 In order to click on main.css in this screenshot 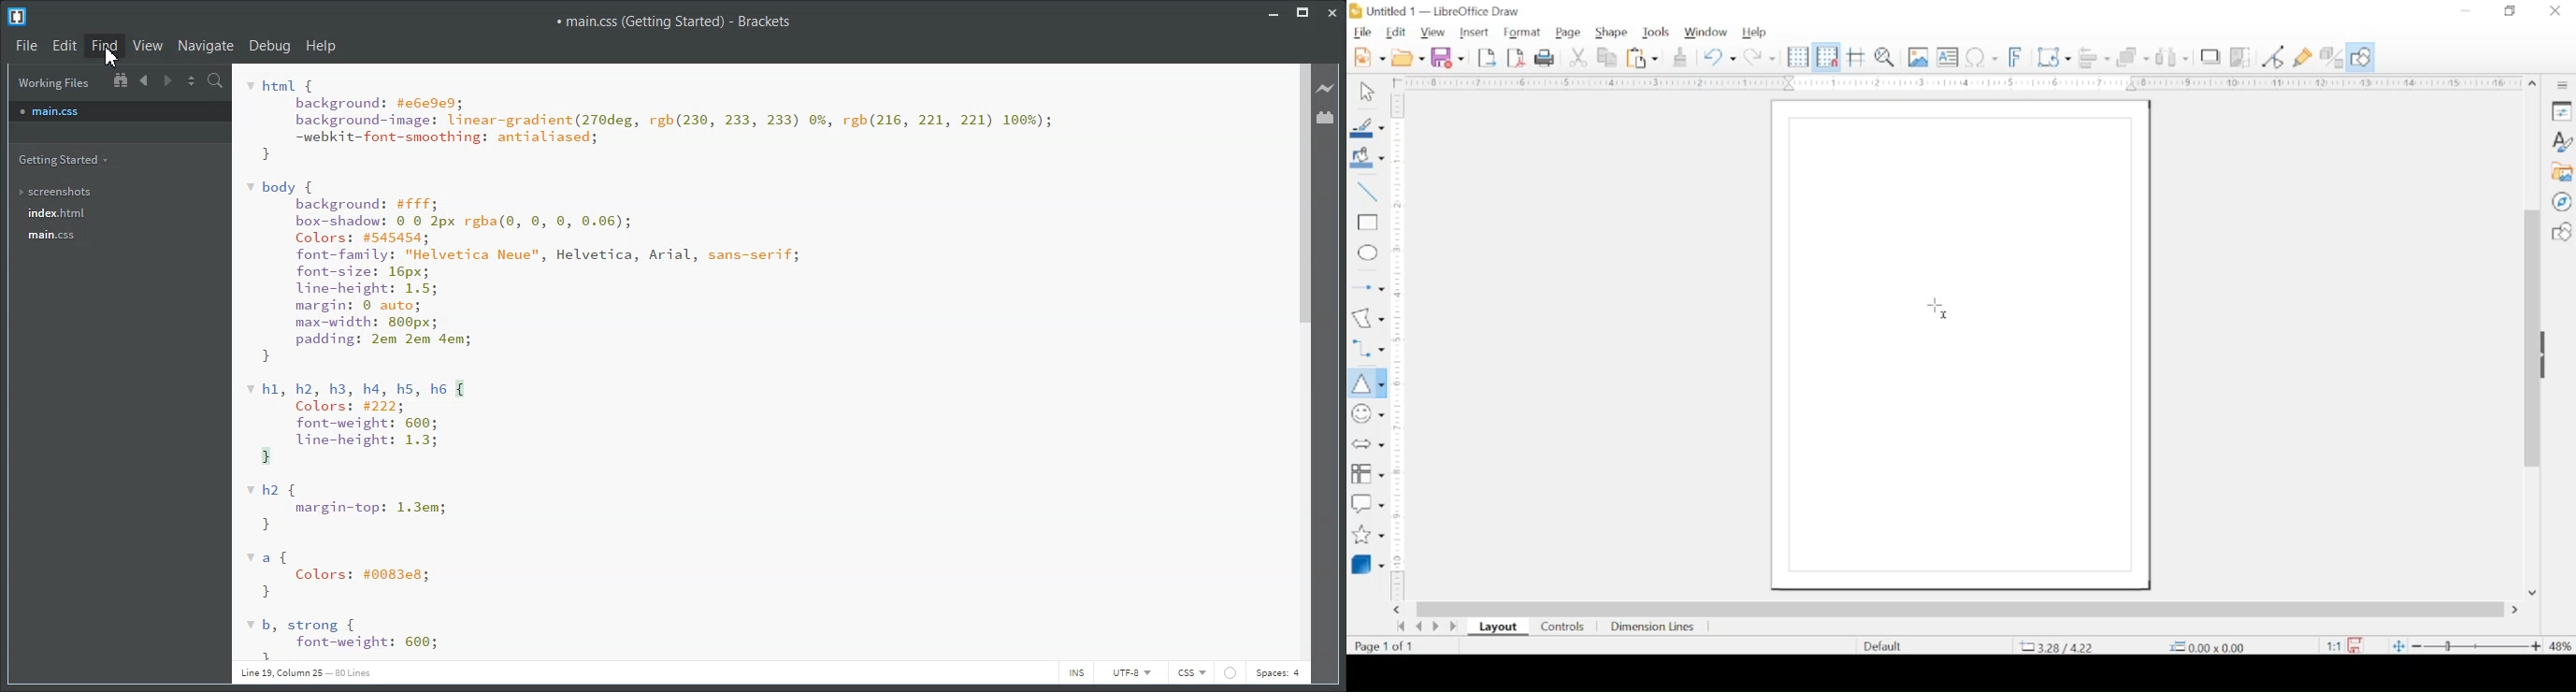, I will do `click(119, 110)`.